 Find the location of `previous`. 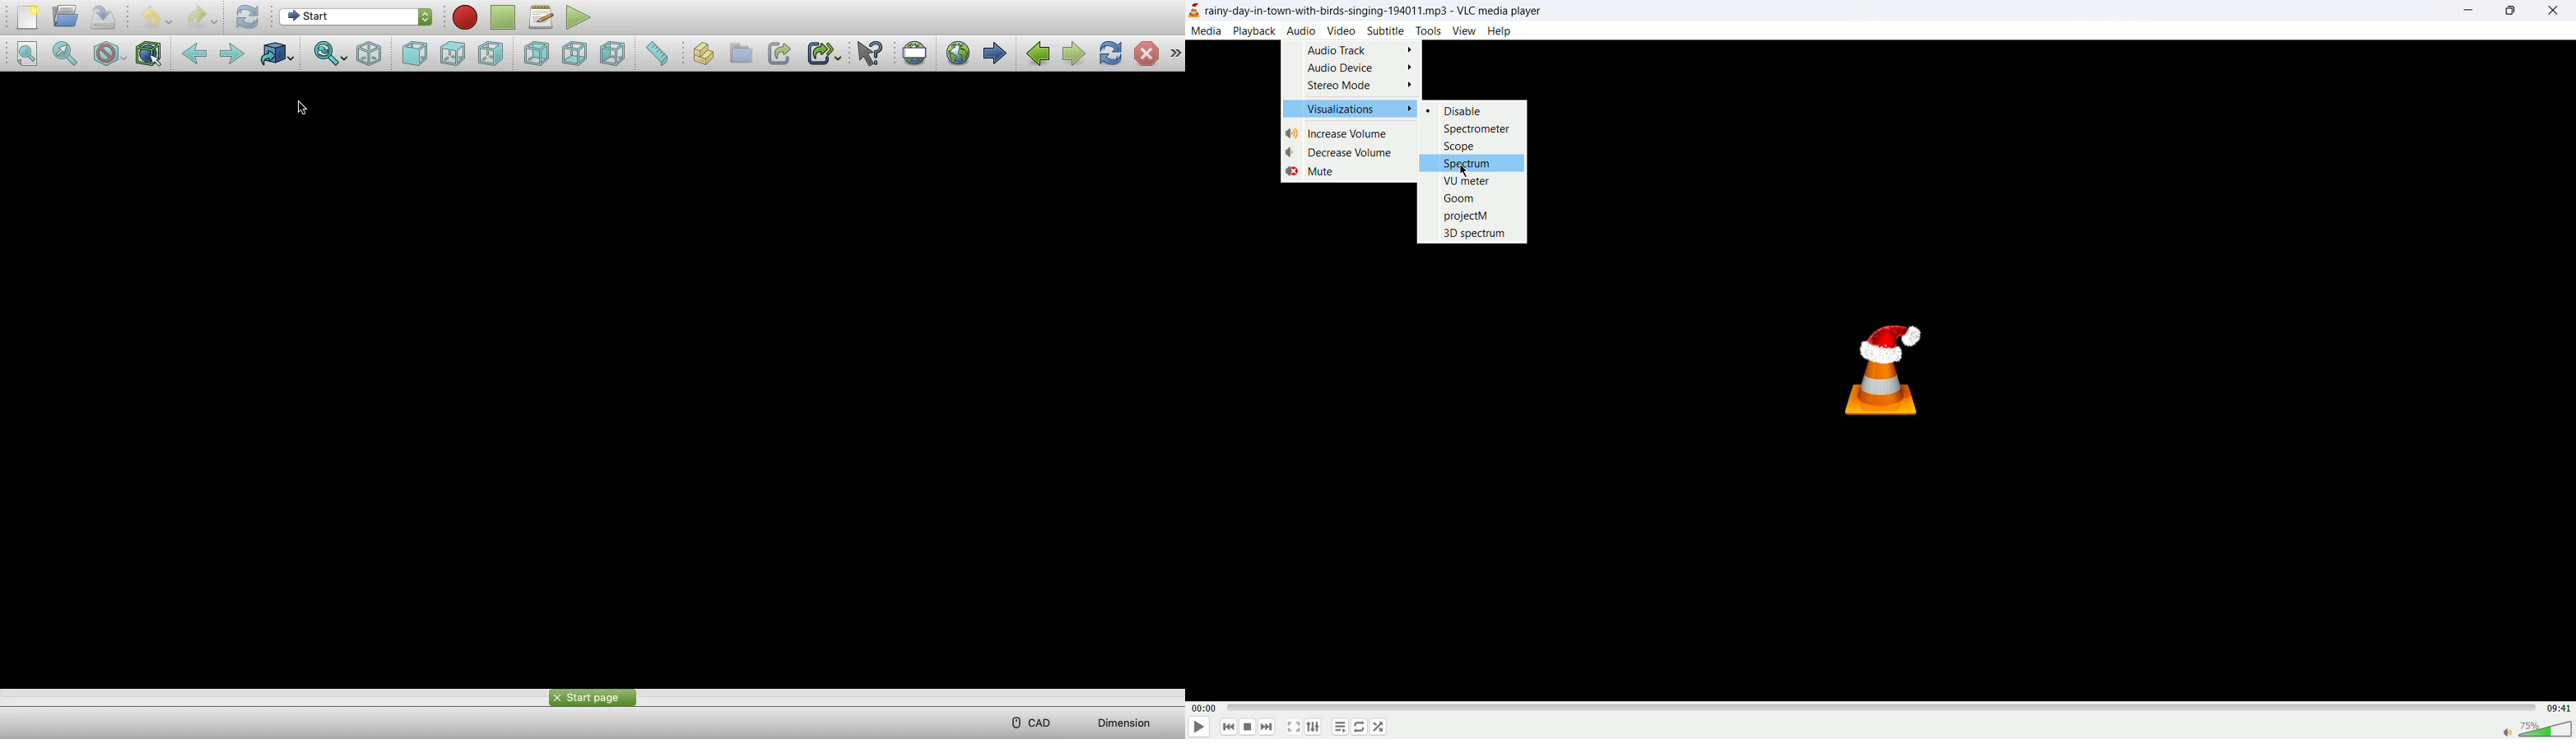

previous is located at coordinates (1230, 728).